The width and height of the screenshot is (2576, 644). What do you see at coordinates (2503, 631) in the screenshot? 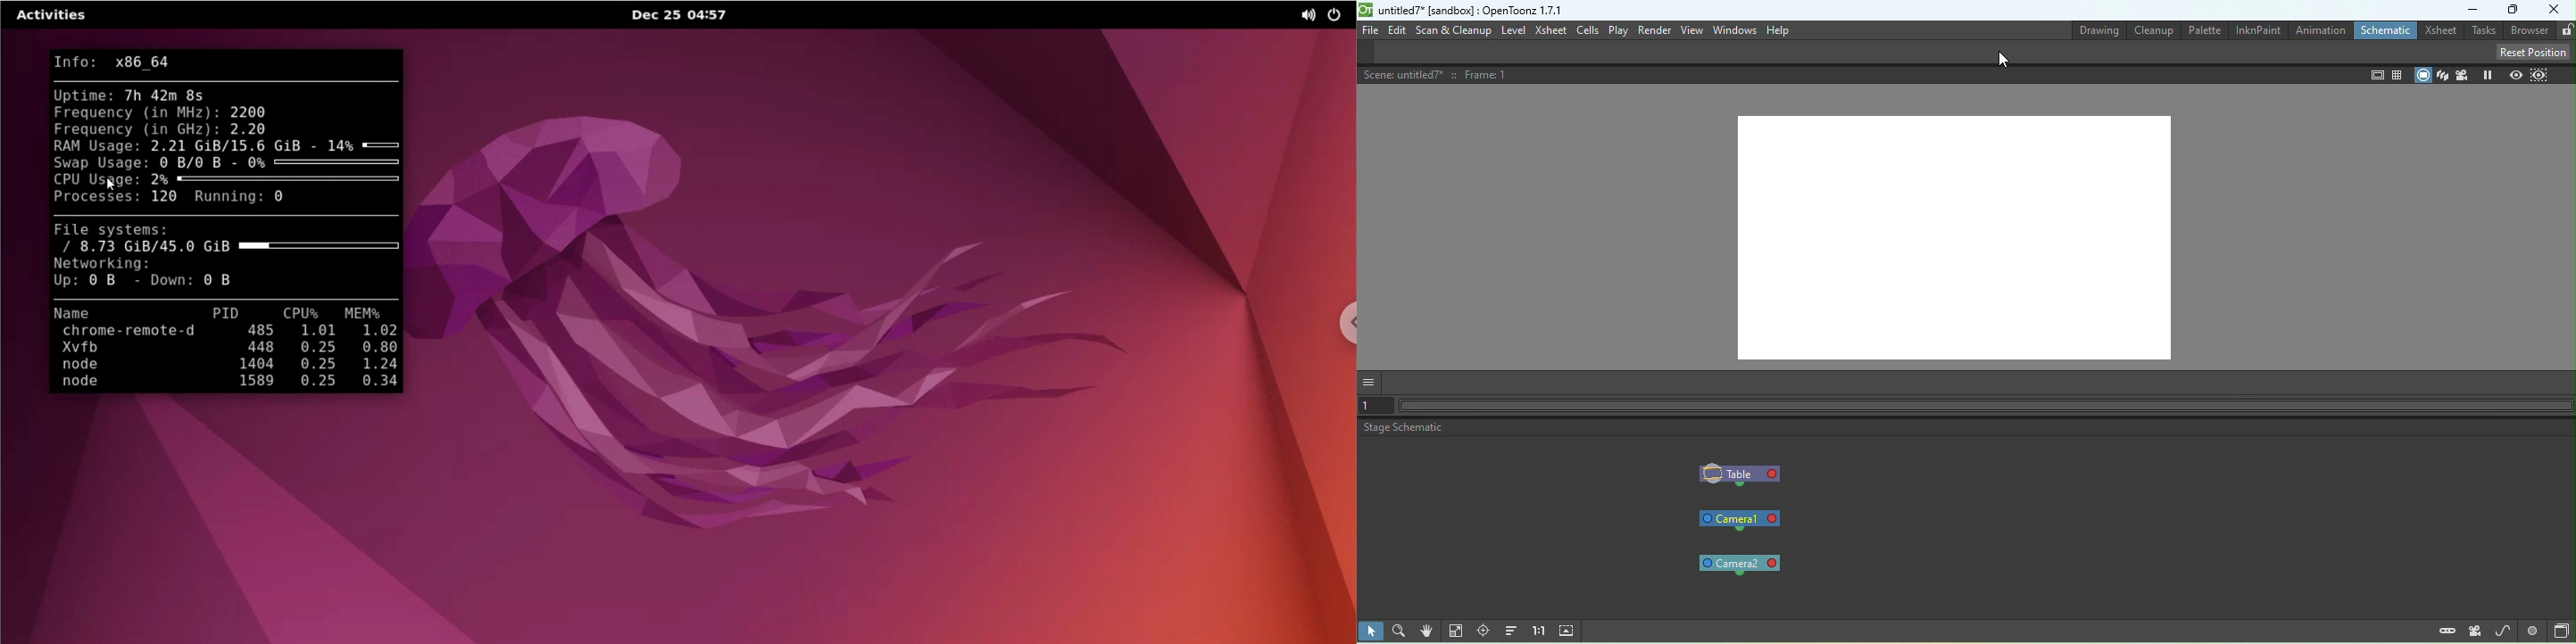
I see `New motion path` at bounding box center [2503, 631].